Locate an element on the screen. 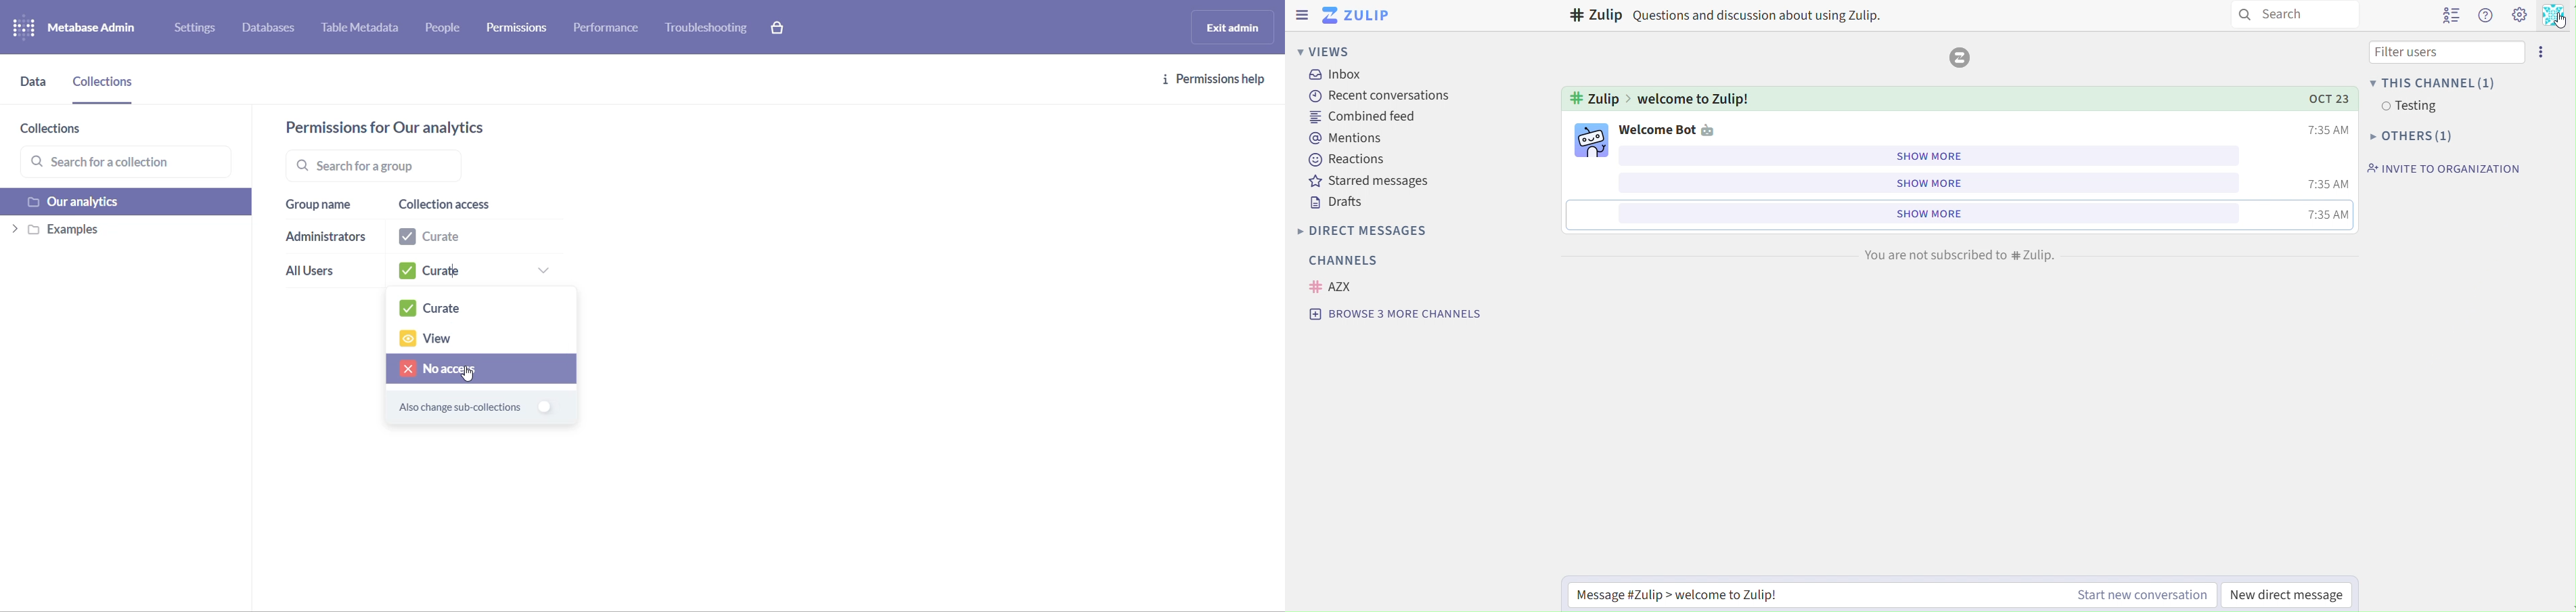 The image size is (2576, 616). testing is located at coordinates (2405, 107).